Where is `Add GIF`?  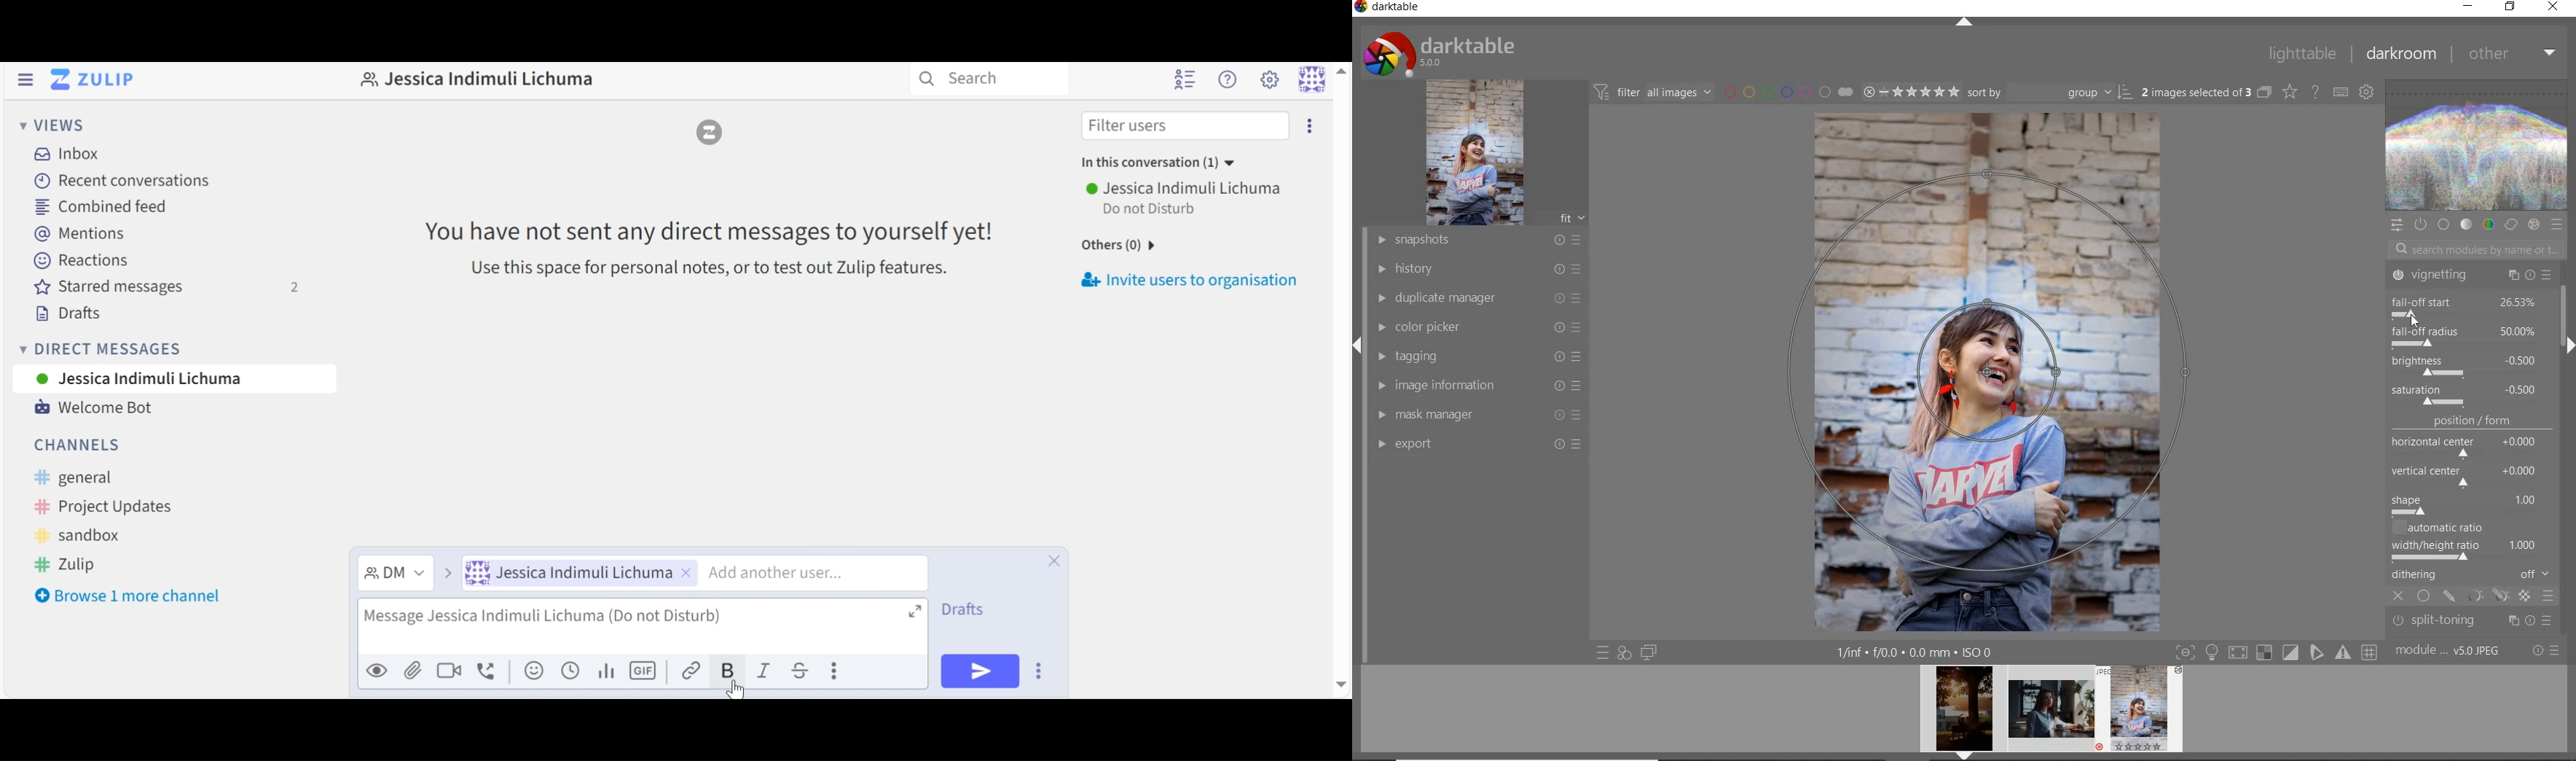
Add GIF is located at coordinates (644, 670).